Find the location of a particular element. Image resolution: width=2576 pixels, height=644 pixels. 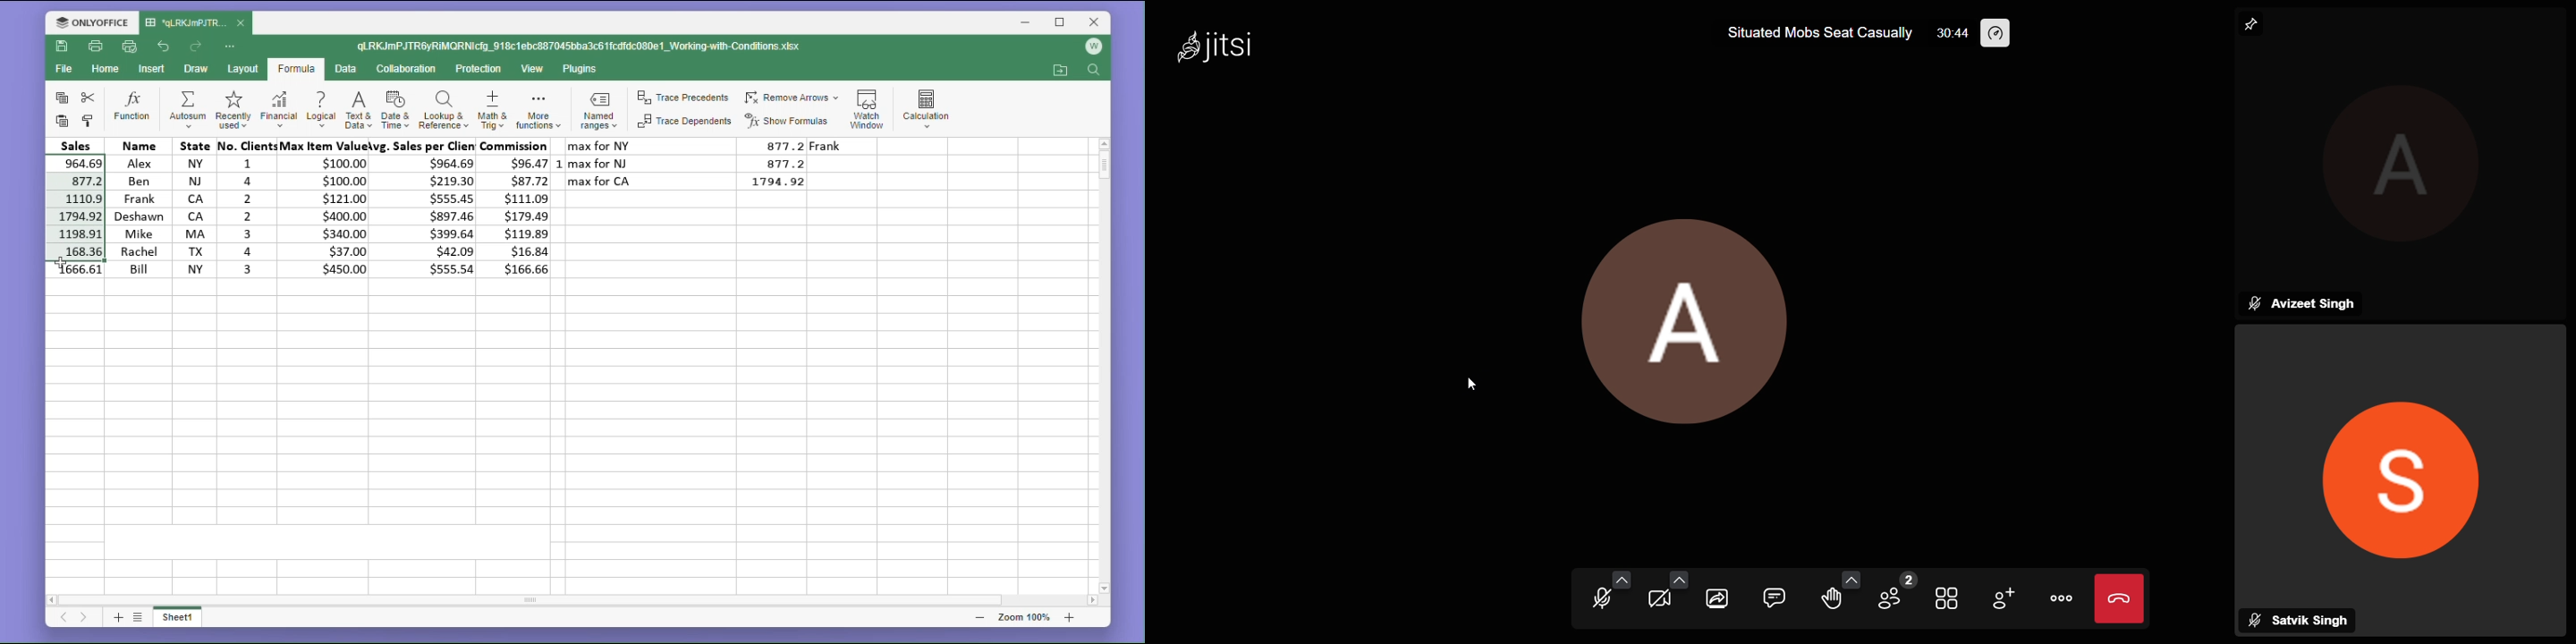

logical is located at coordinates (320, 111).